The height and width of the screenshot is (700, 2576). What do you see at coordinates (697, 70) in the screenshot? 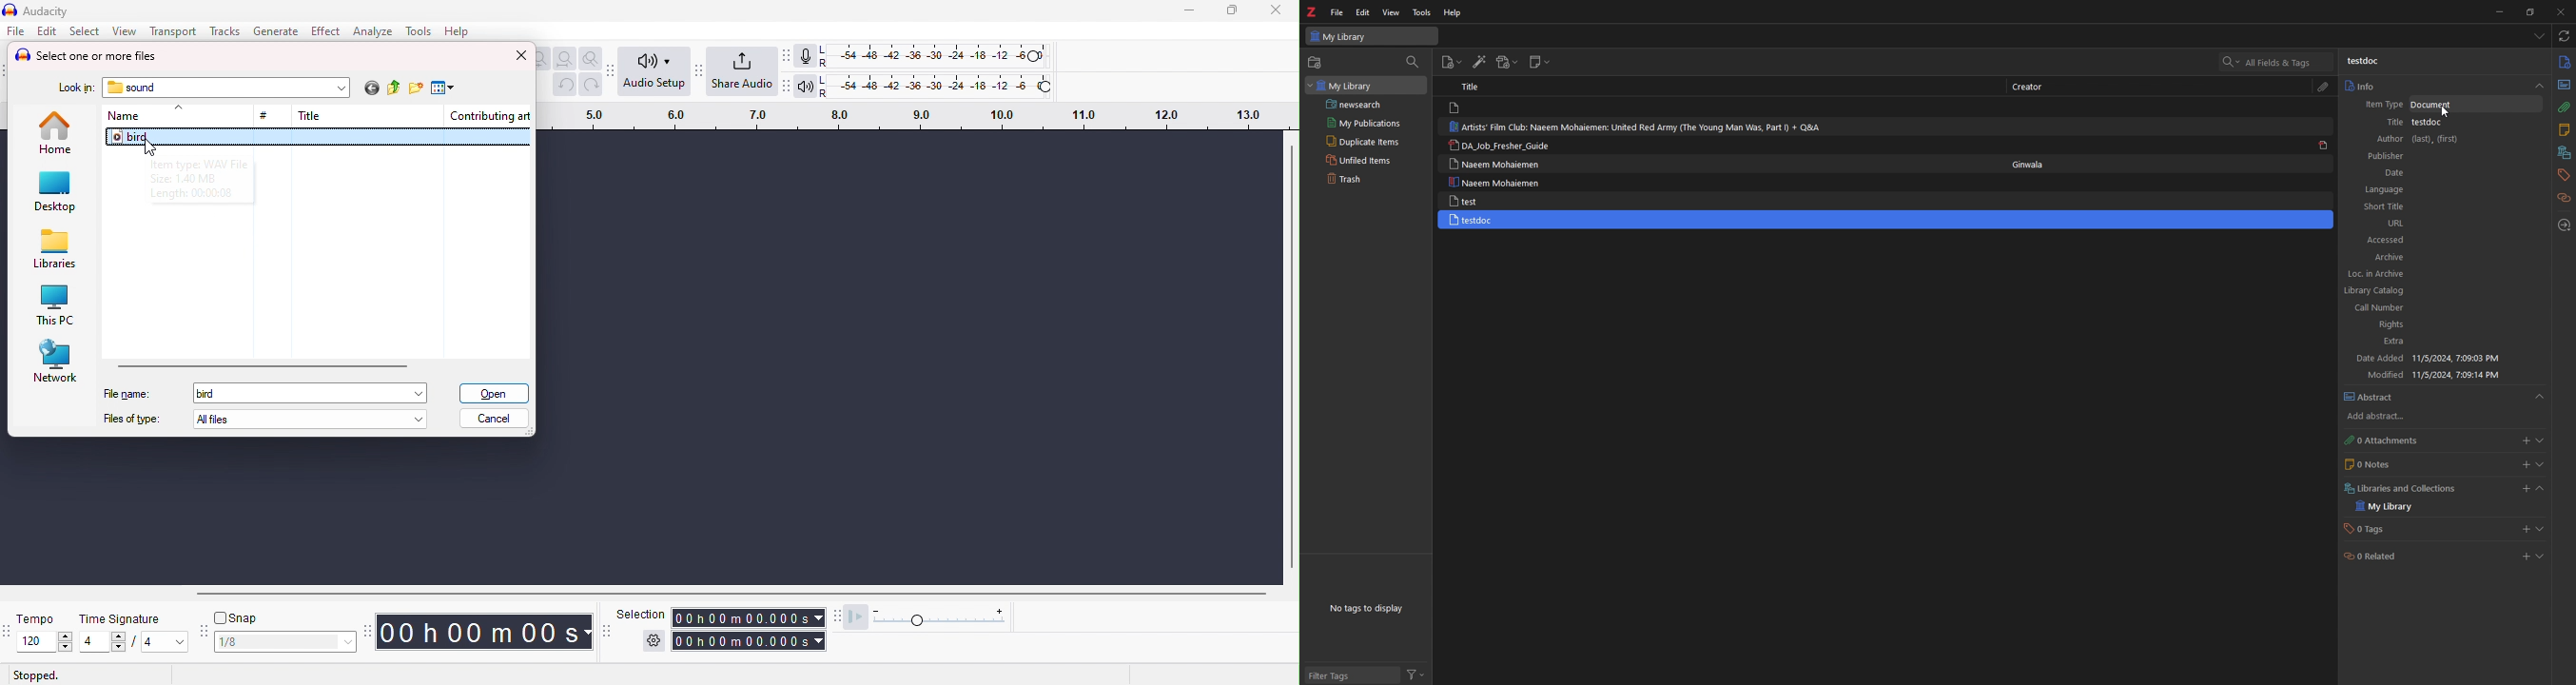
I see `share audio tool bar` at bounding box center [697, 70].